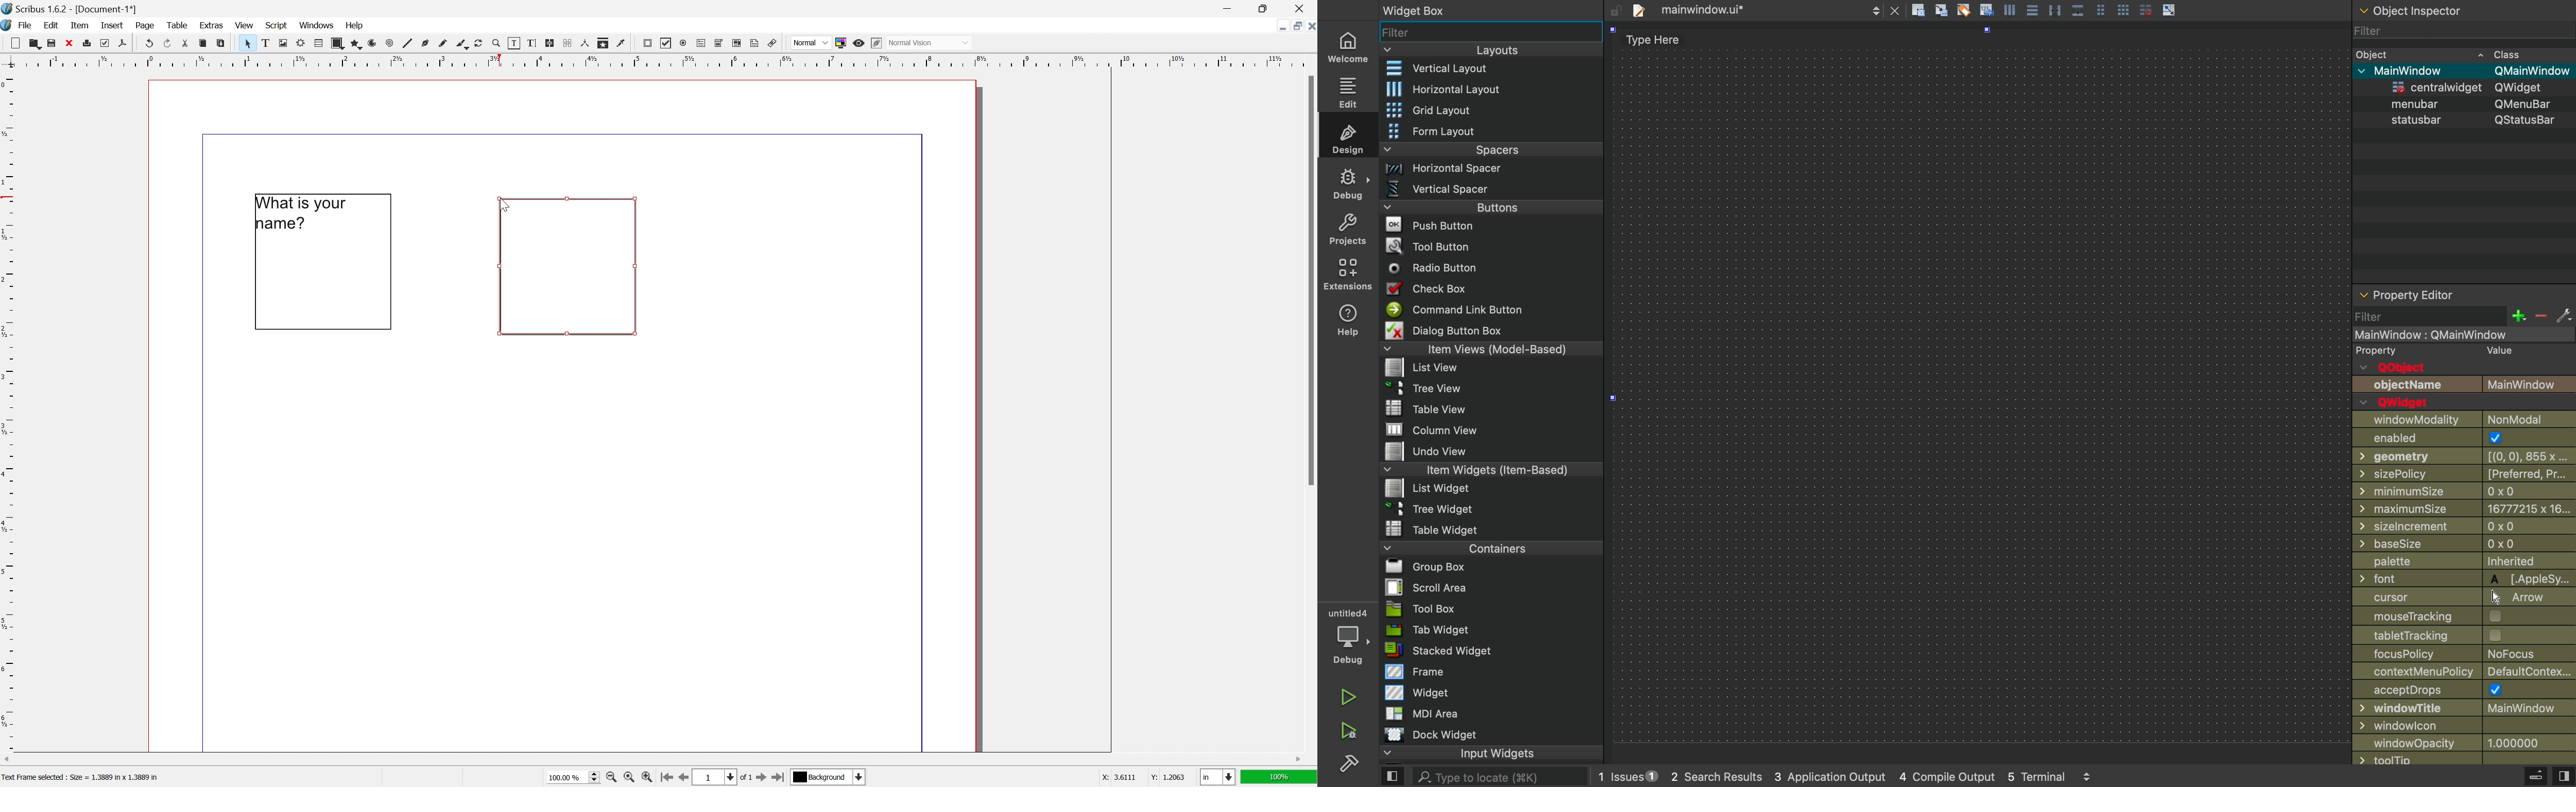 This screenshot has height=812, width=2576. What do you see at coordinates (648, 779) in the screenshot?
I see `zoom in` at bounding box center [648, 779].